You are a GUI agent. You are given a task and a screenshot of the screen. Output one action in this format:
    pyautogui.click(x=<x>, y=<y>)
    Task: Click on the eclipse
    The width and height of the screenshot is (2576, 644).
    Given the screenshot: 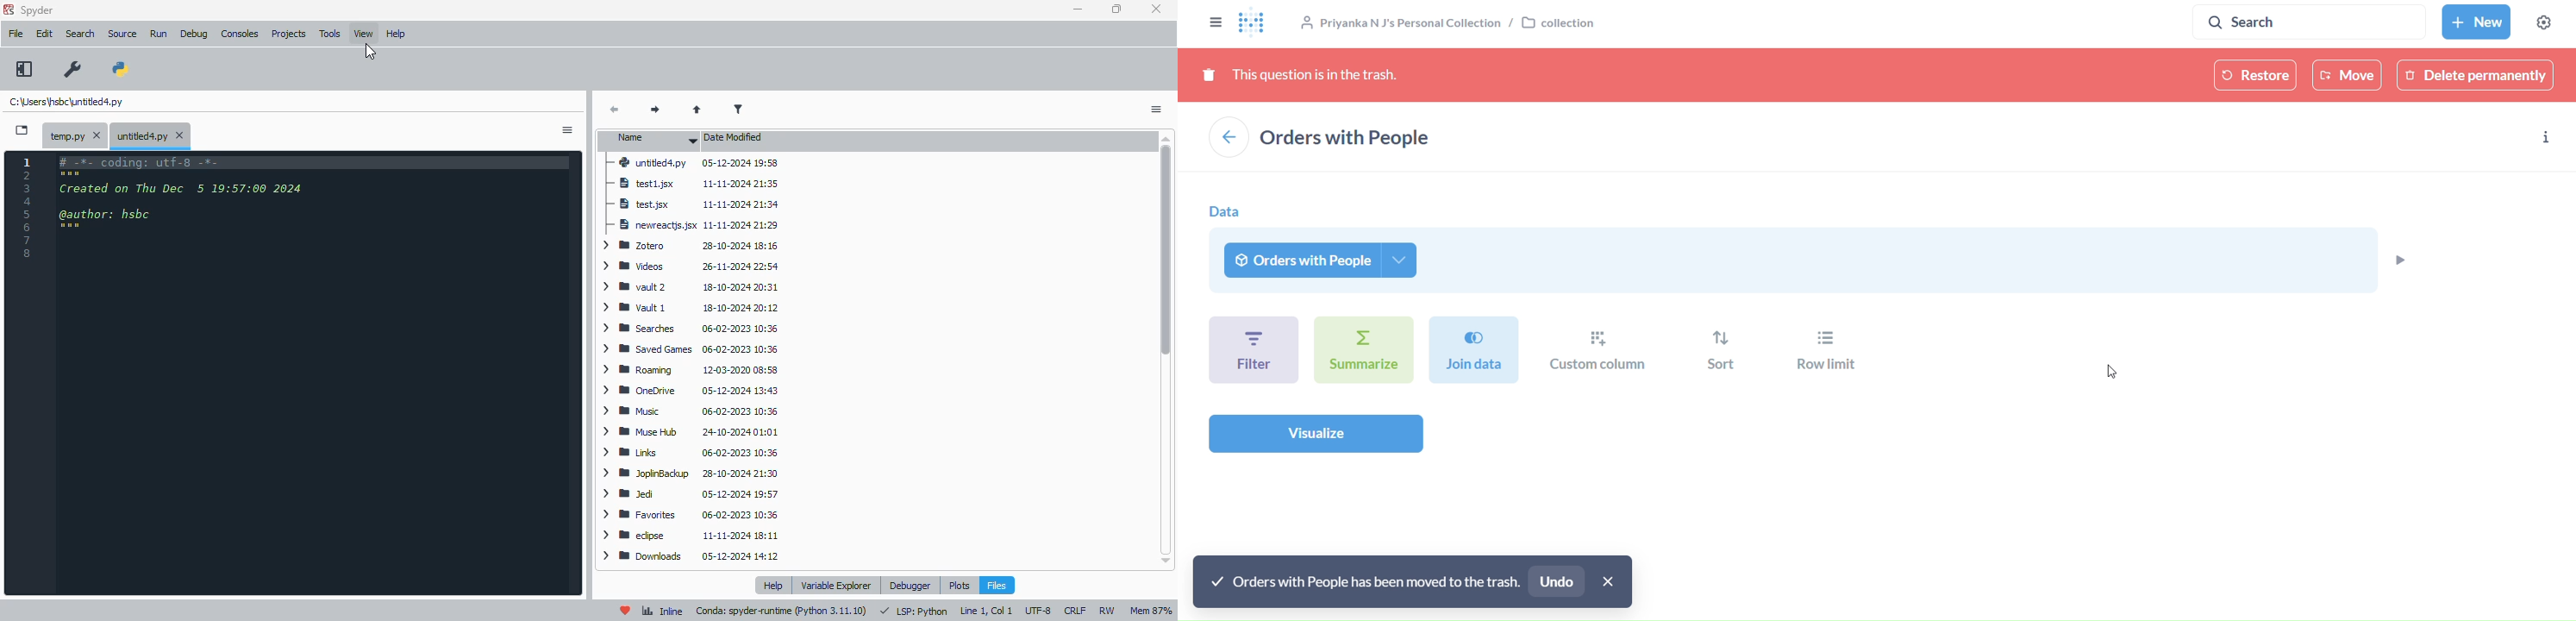 What is the action you would take?
    pyautogui.click(x=691, y=536)
    